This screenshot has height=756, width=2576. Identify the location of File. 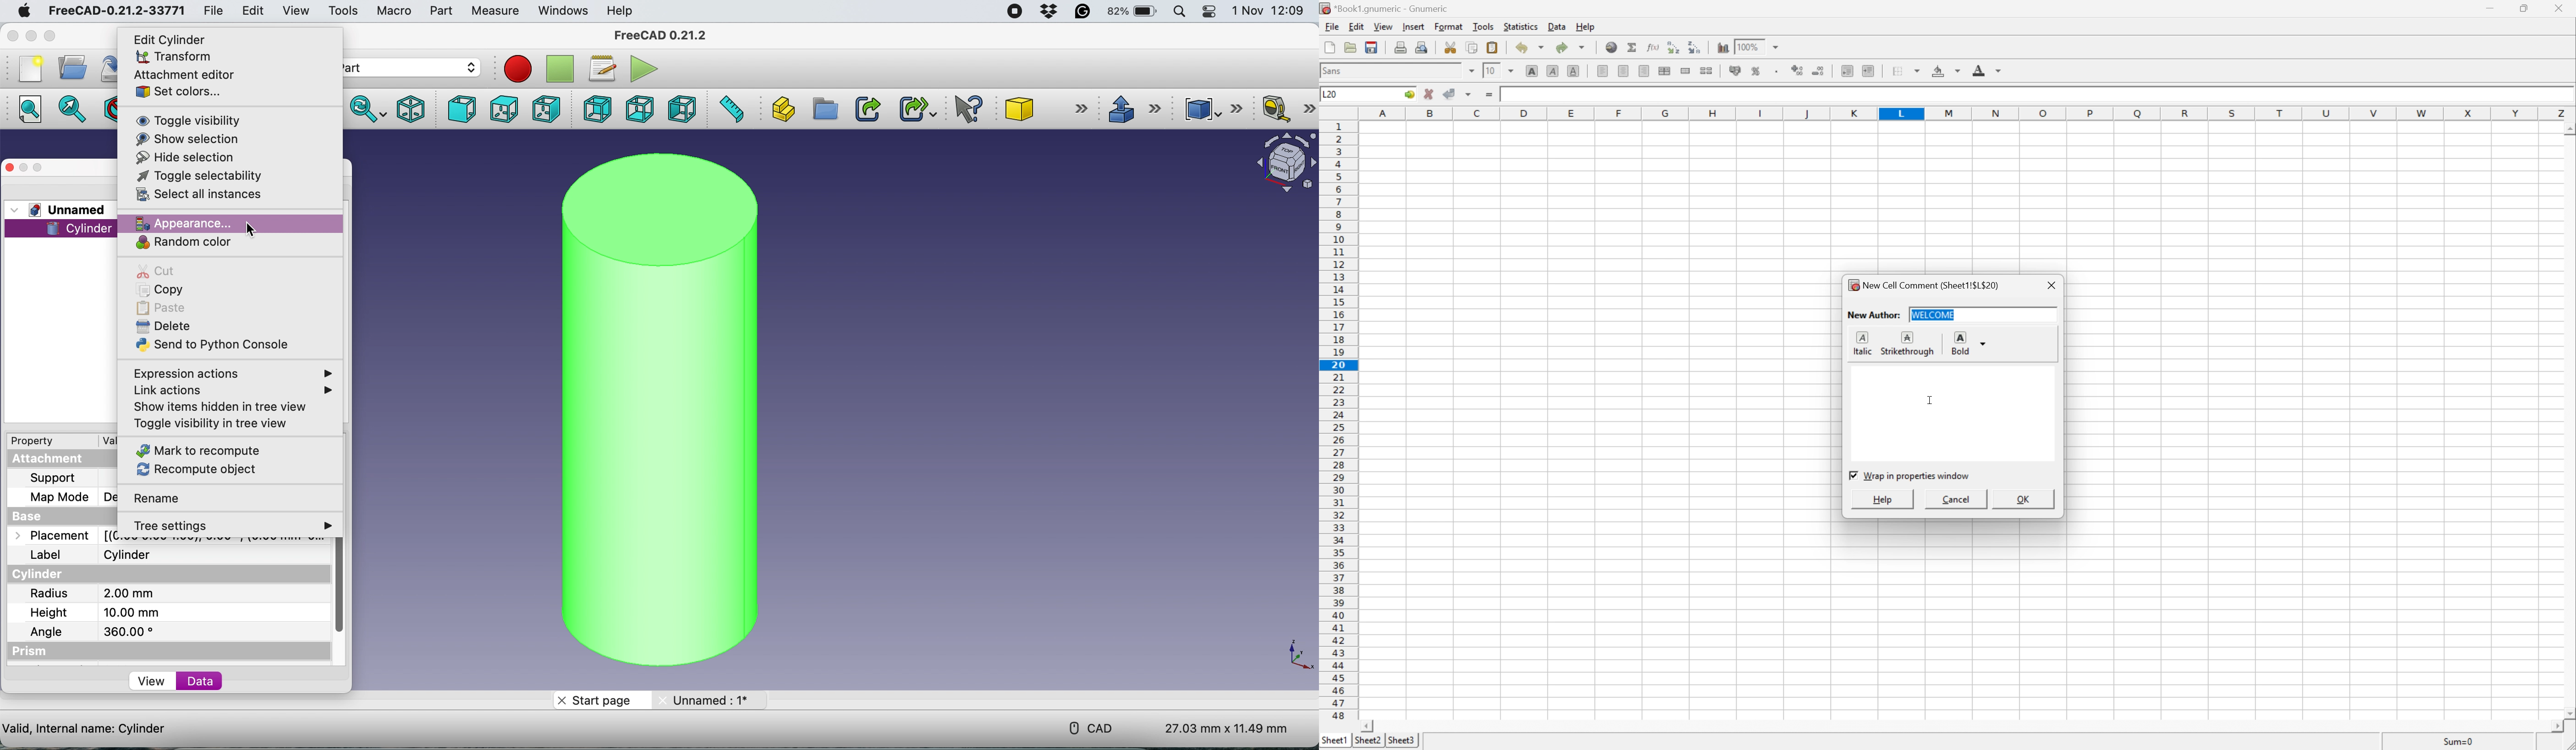
(1332, 26).